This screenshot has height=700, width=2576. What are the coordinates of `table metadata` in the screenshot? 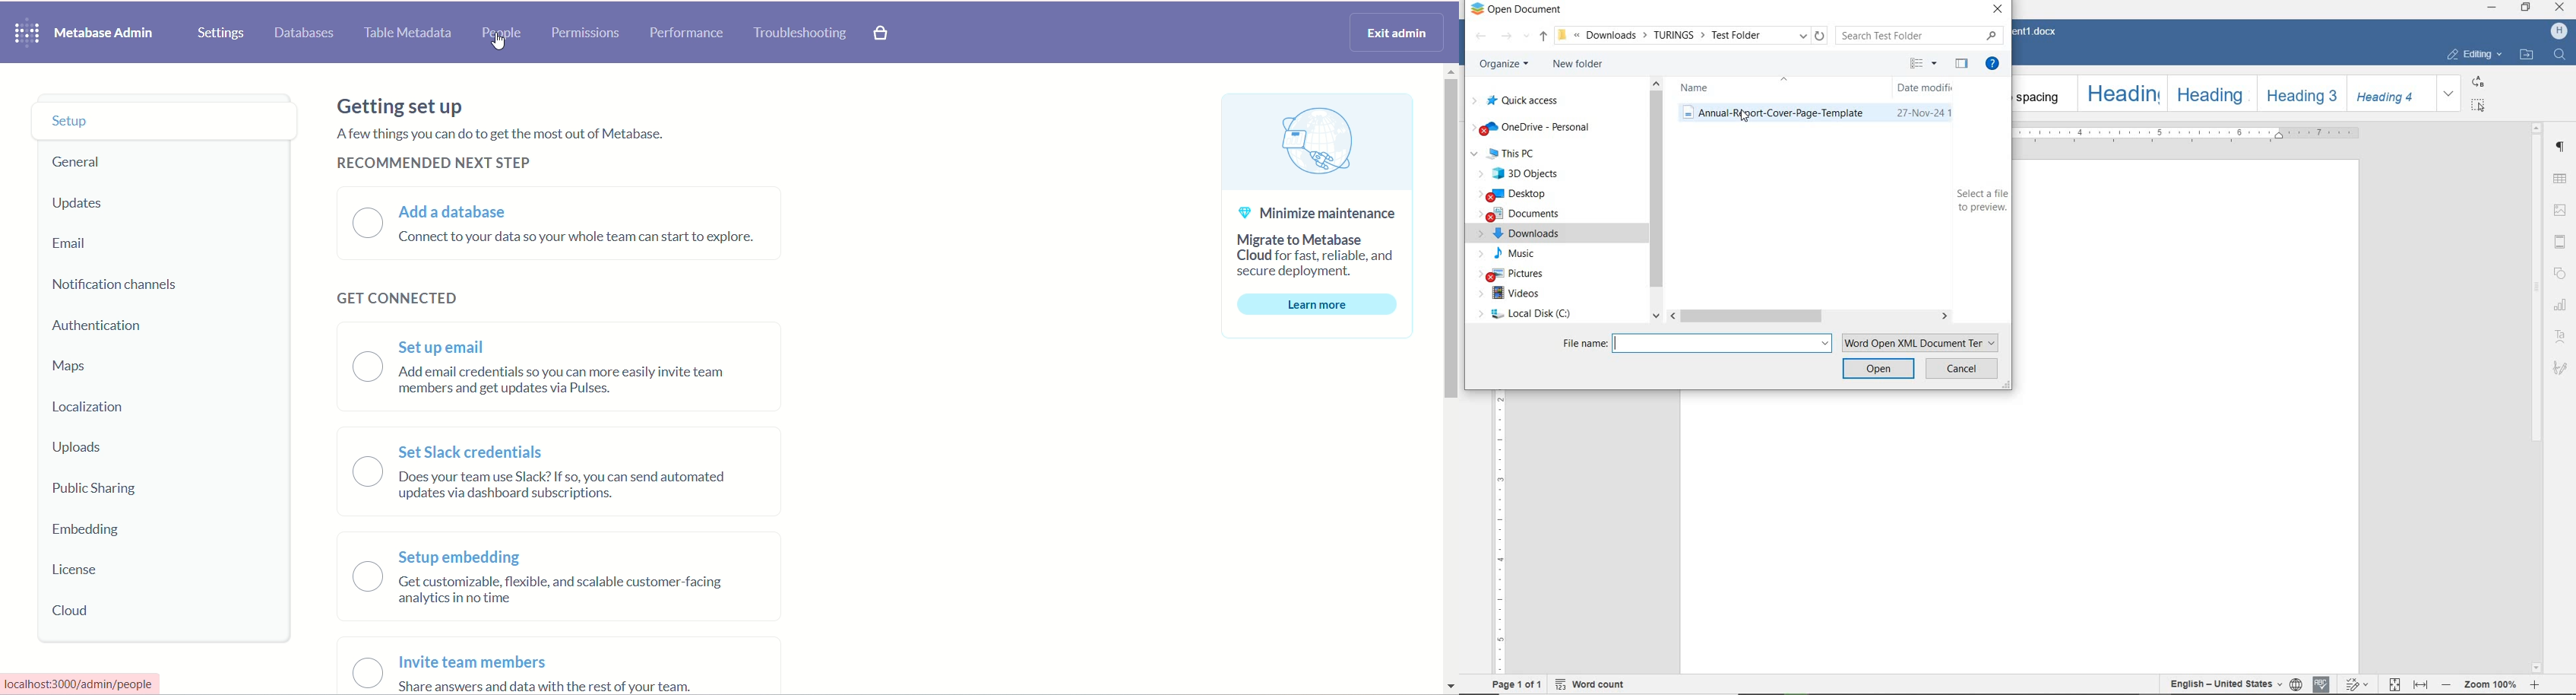 It's located at (413, 33).